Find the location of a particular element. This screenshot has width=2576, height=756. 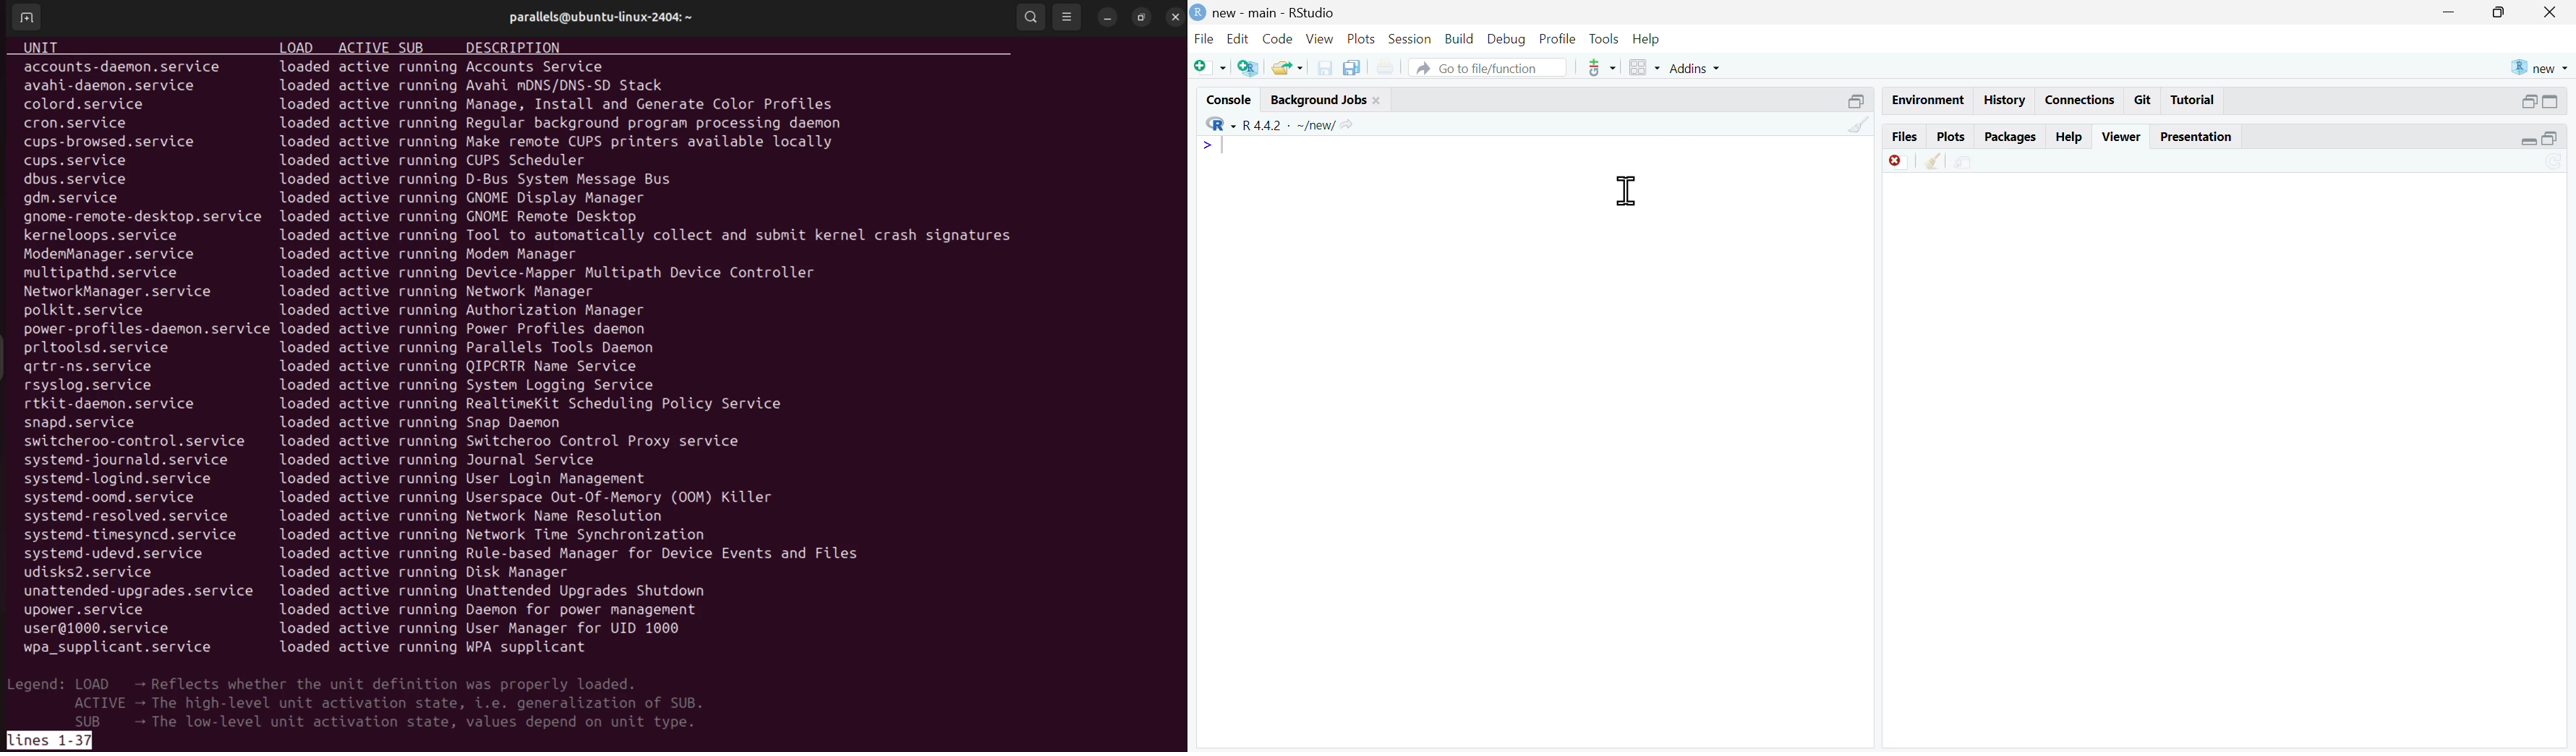

> is located at coordinates (1207, 145).